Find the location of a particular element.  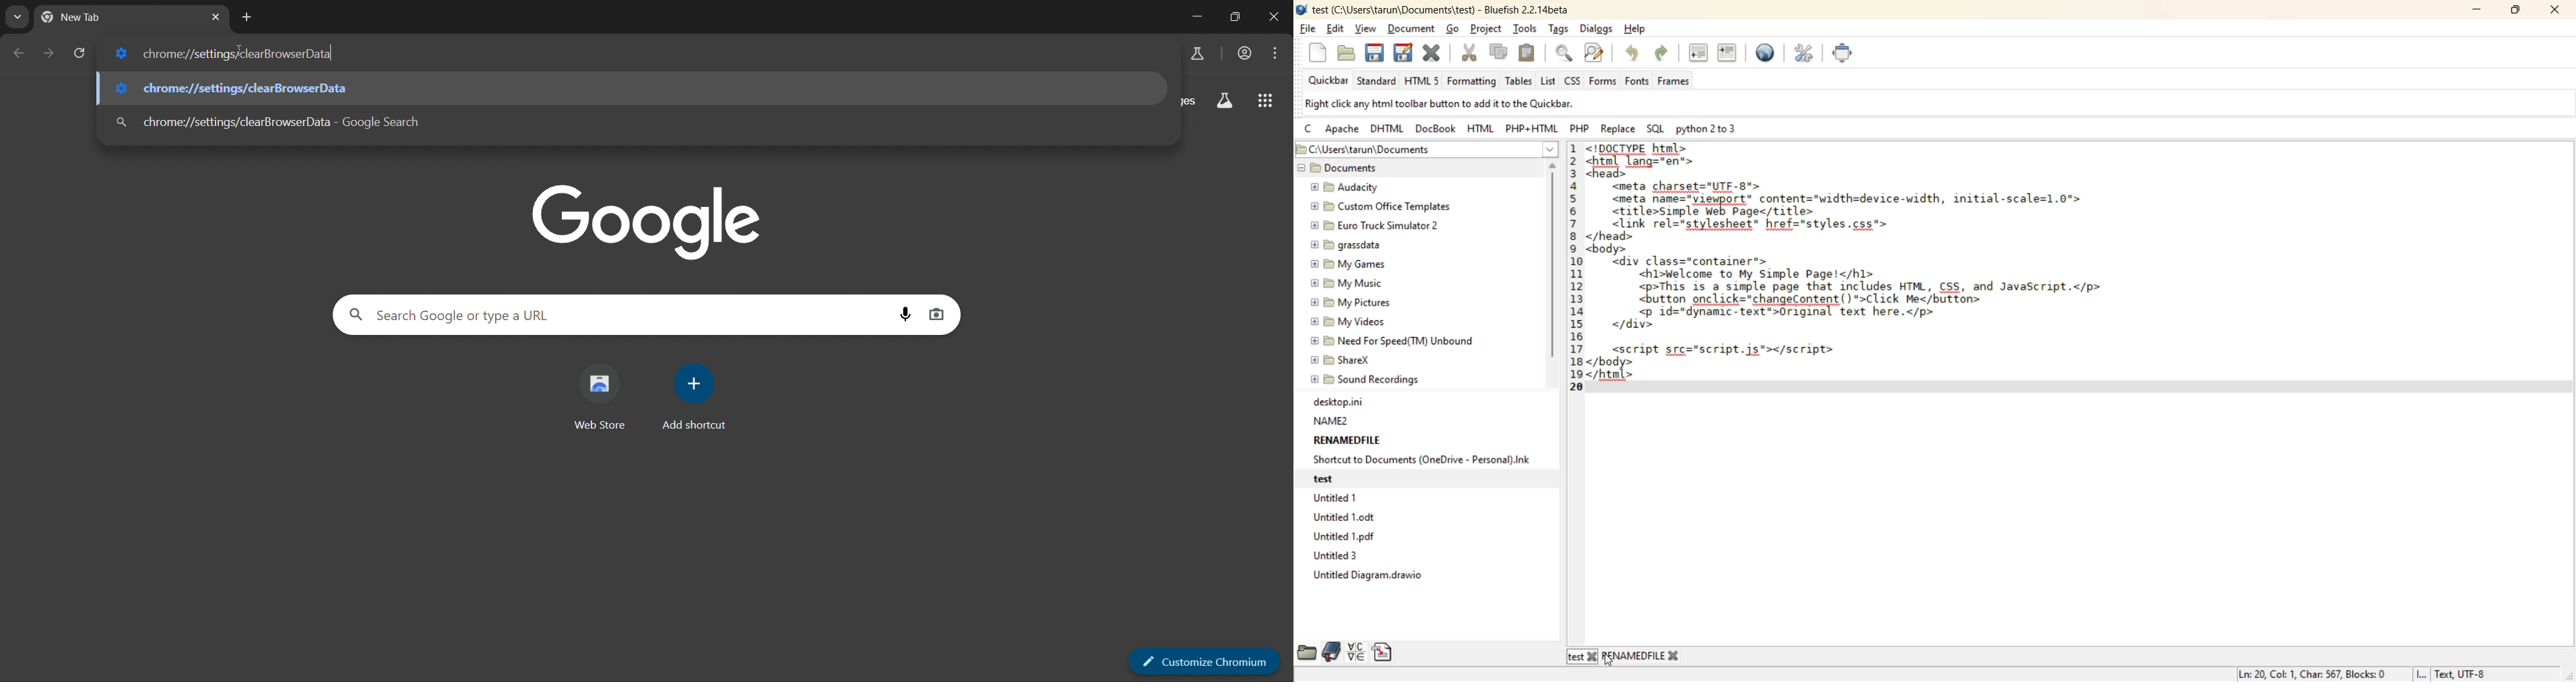

metadata is located at coordinates (1472, 104).